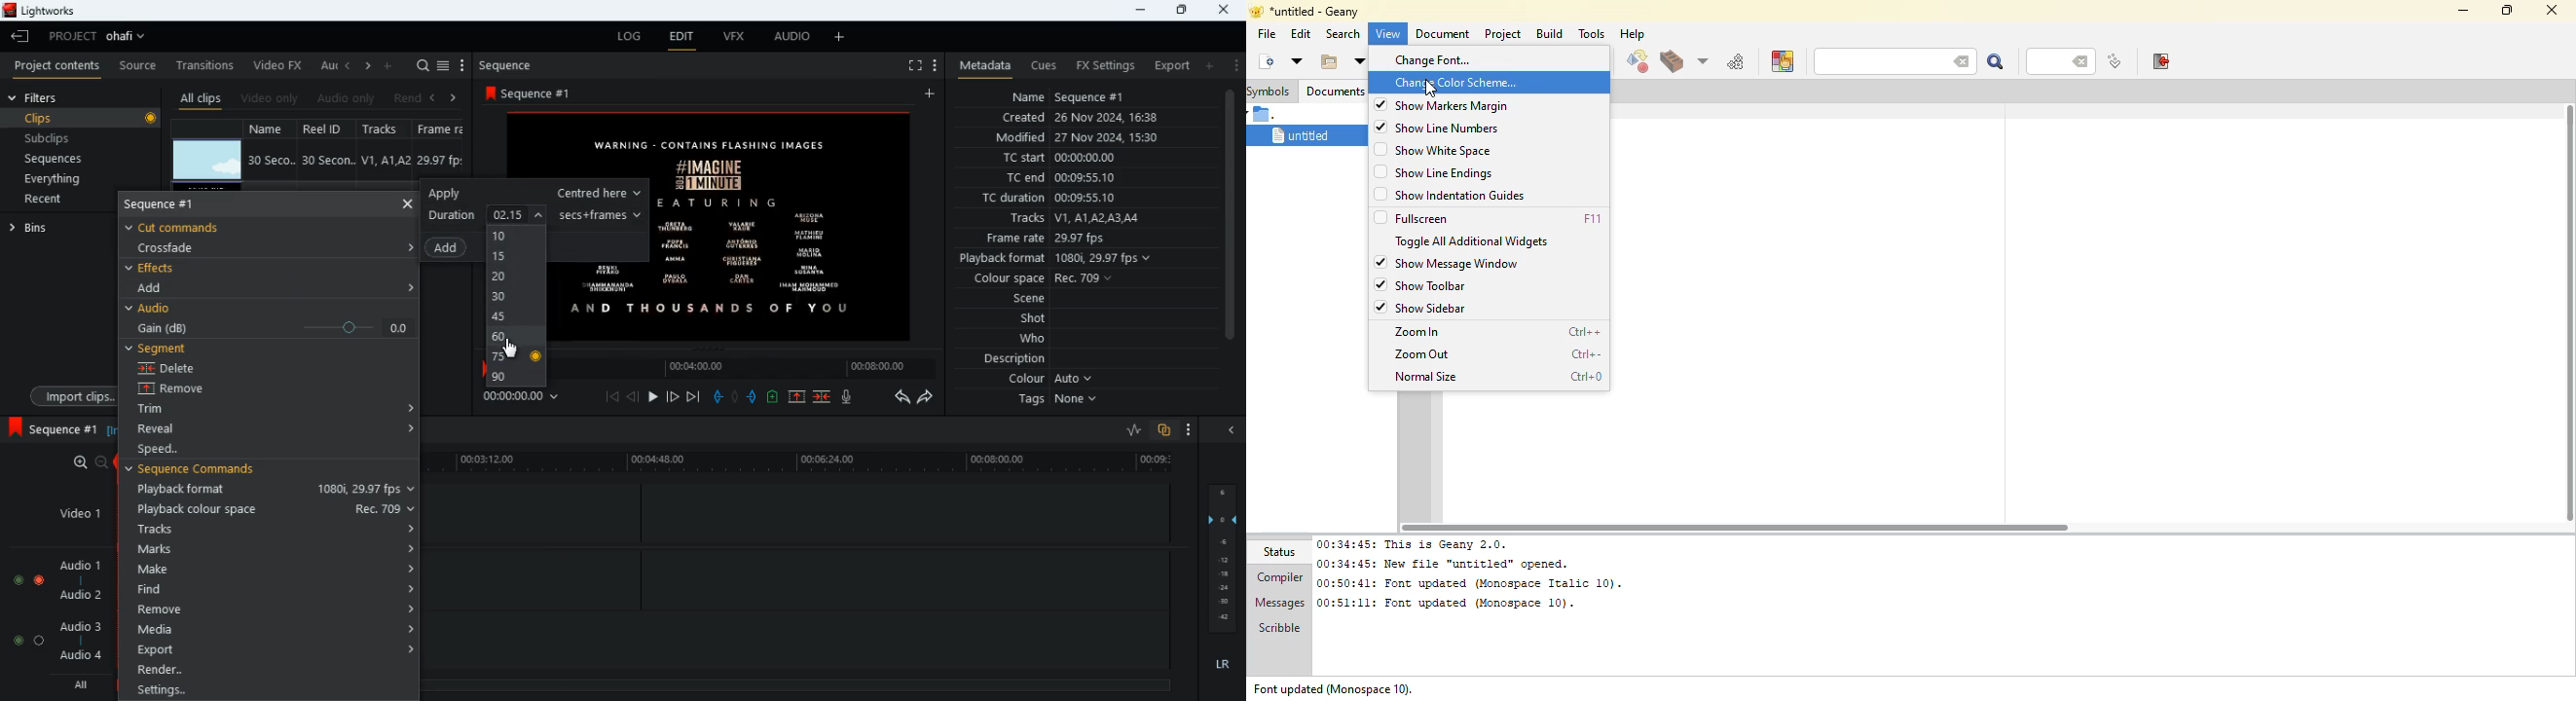 The width and height of the screenshot is (2576, 728). I want to click on sequence, so click(52, 428).